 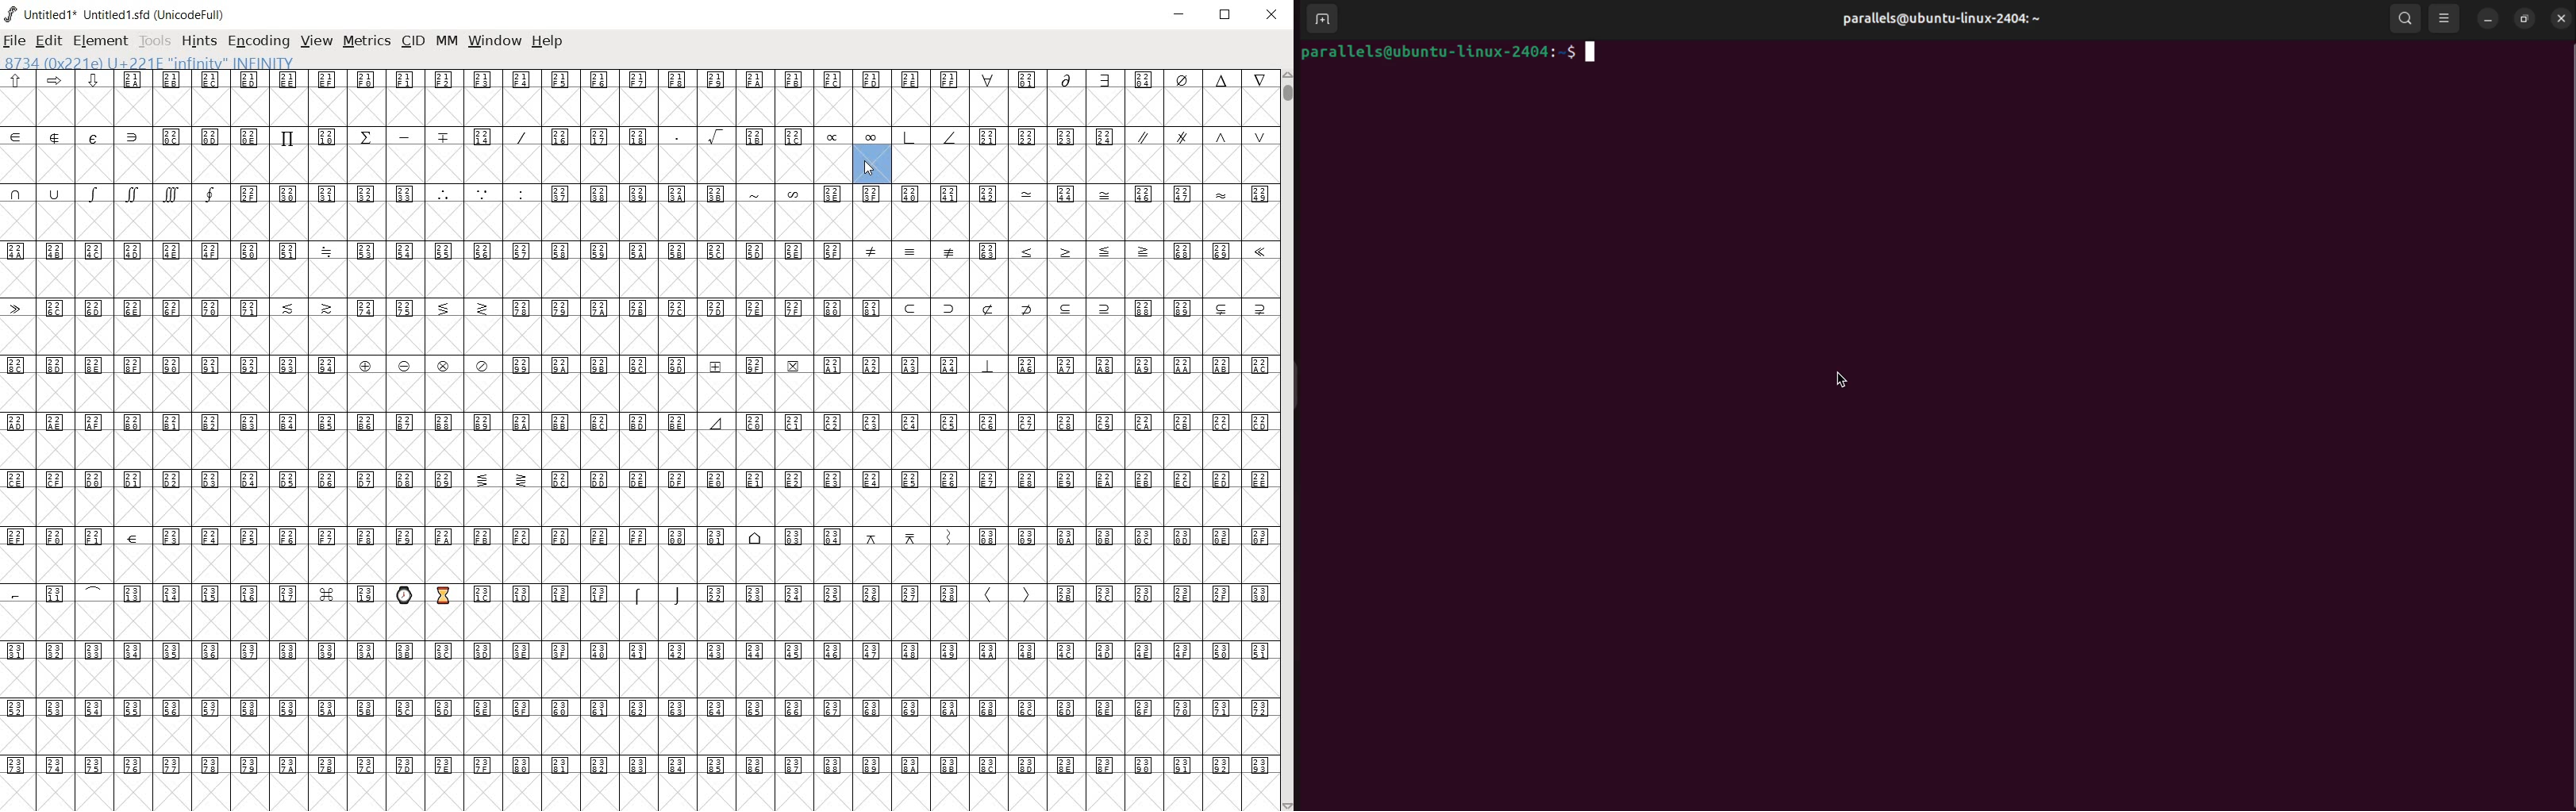 I want to click on special symbols, so click(x=77, y=136).